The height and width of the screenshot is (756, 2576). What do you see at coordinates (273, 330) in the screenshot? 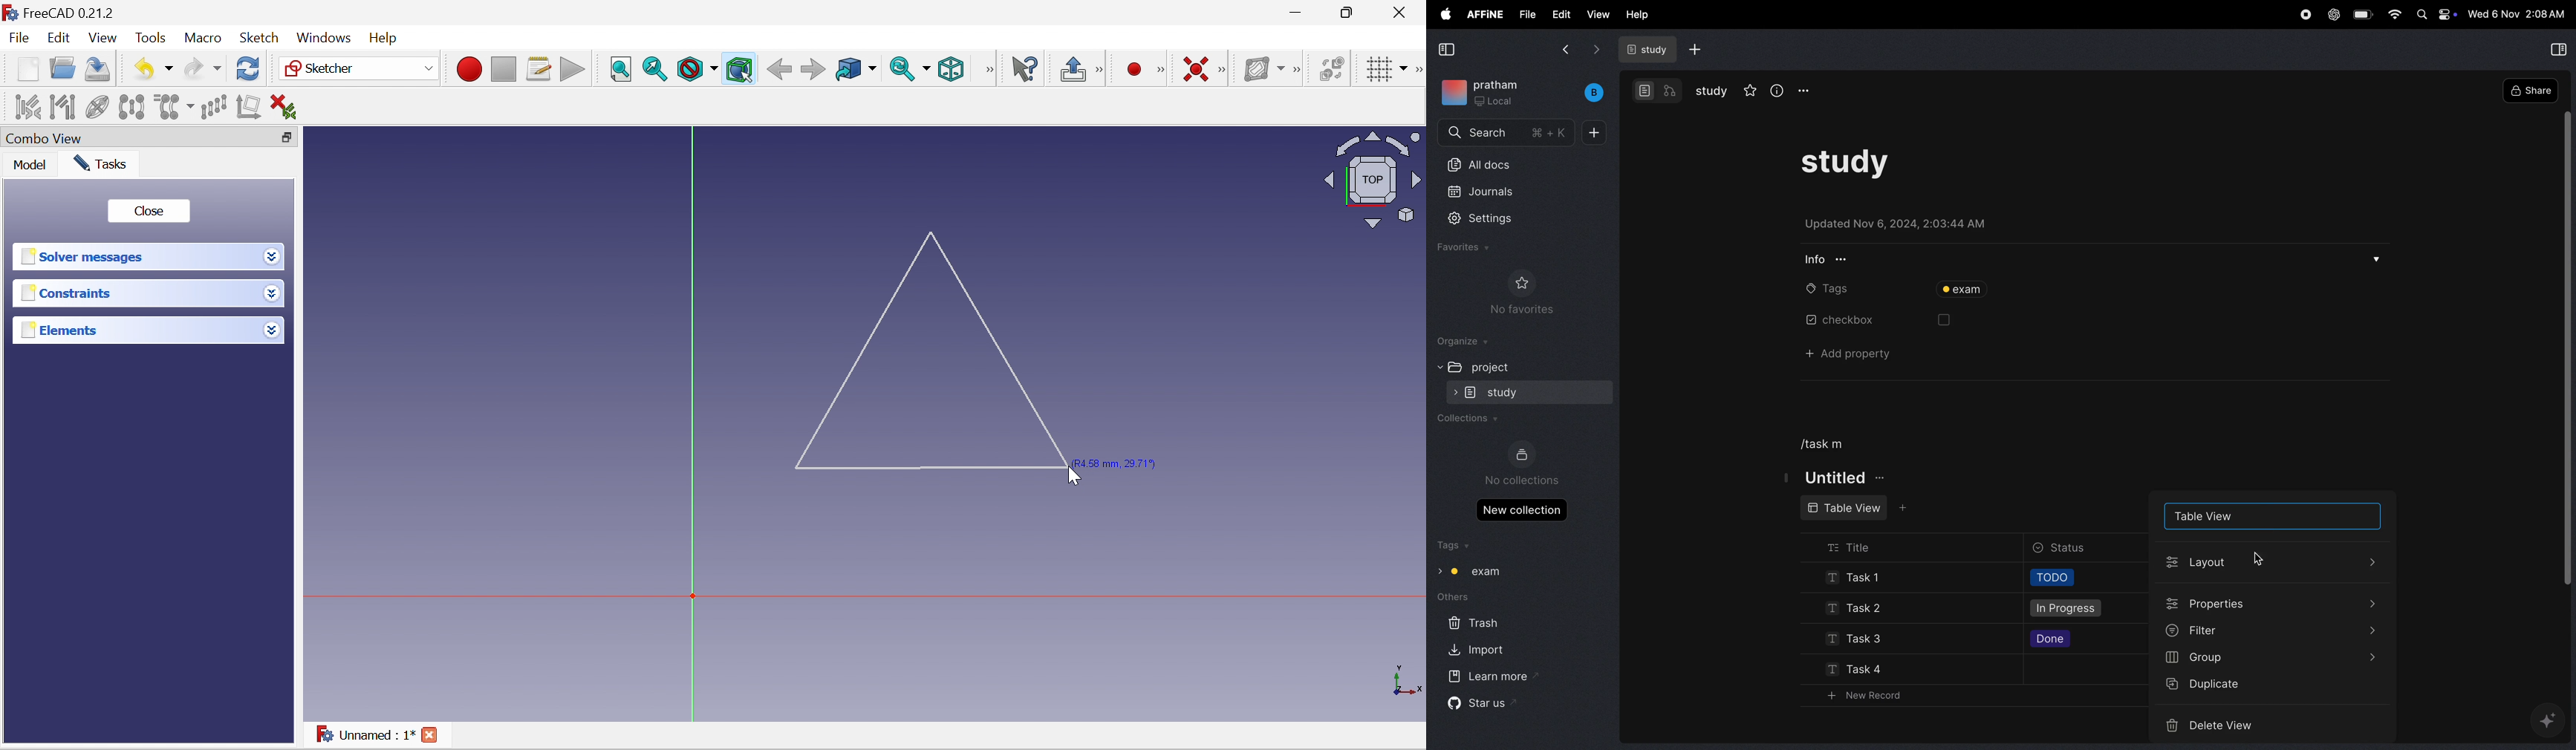
I see `Drop down` at bounding box center [273, 330].